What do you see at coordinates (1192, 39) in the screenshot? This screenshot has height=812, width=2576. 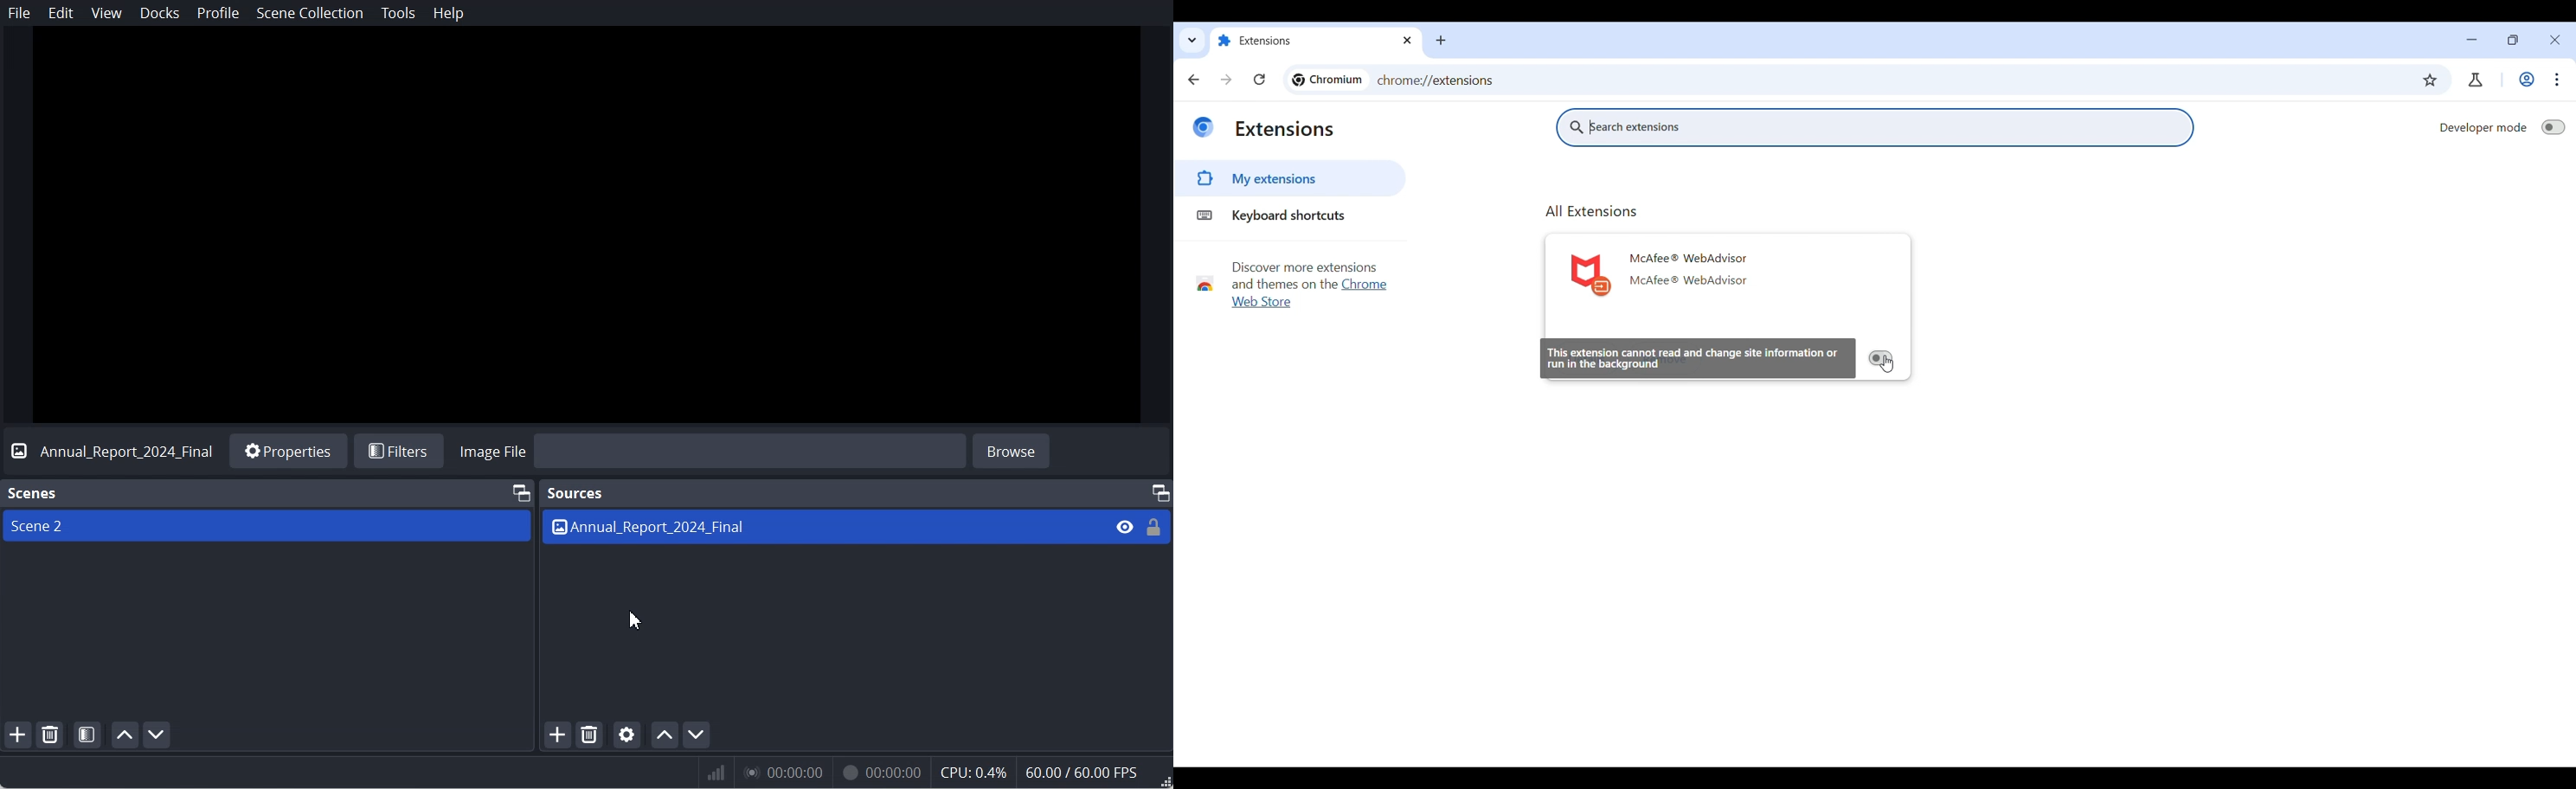 I see `Quick search tabs` at bounding box center [1192, 39].